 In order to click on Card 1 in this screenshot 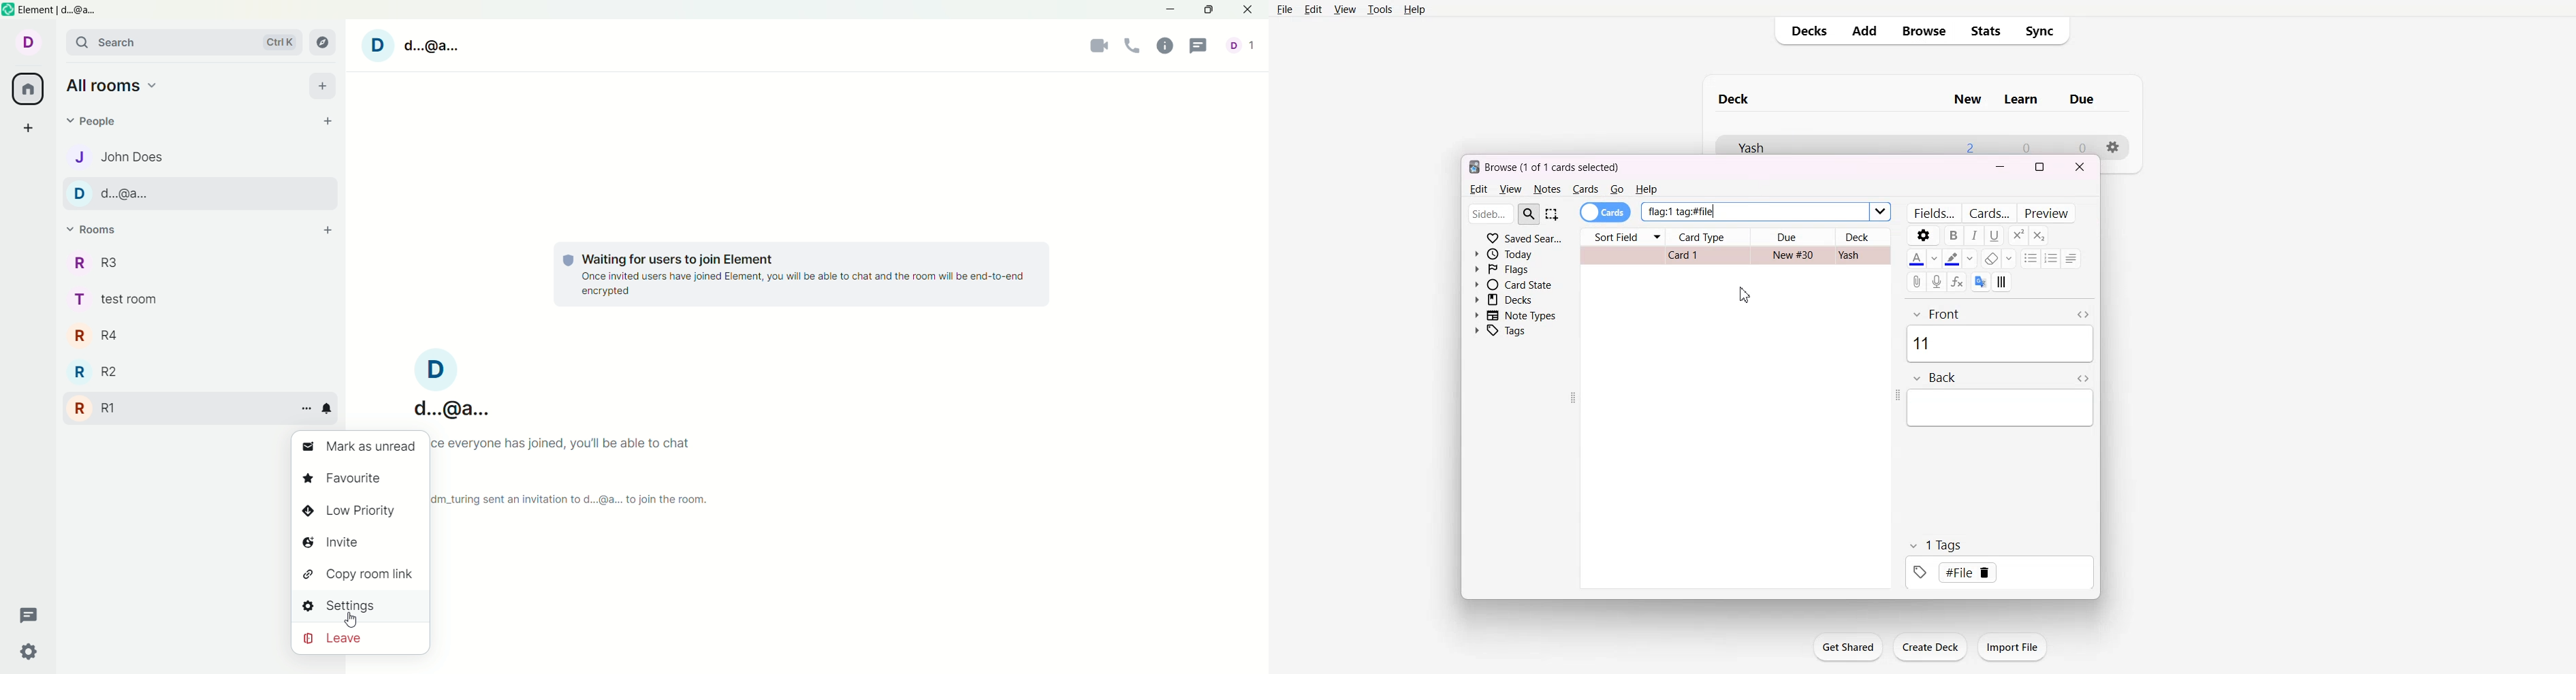, I will do `click(1692, 257)`.